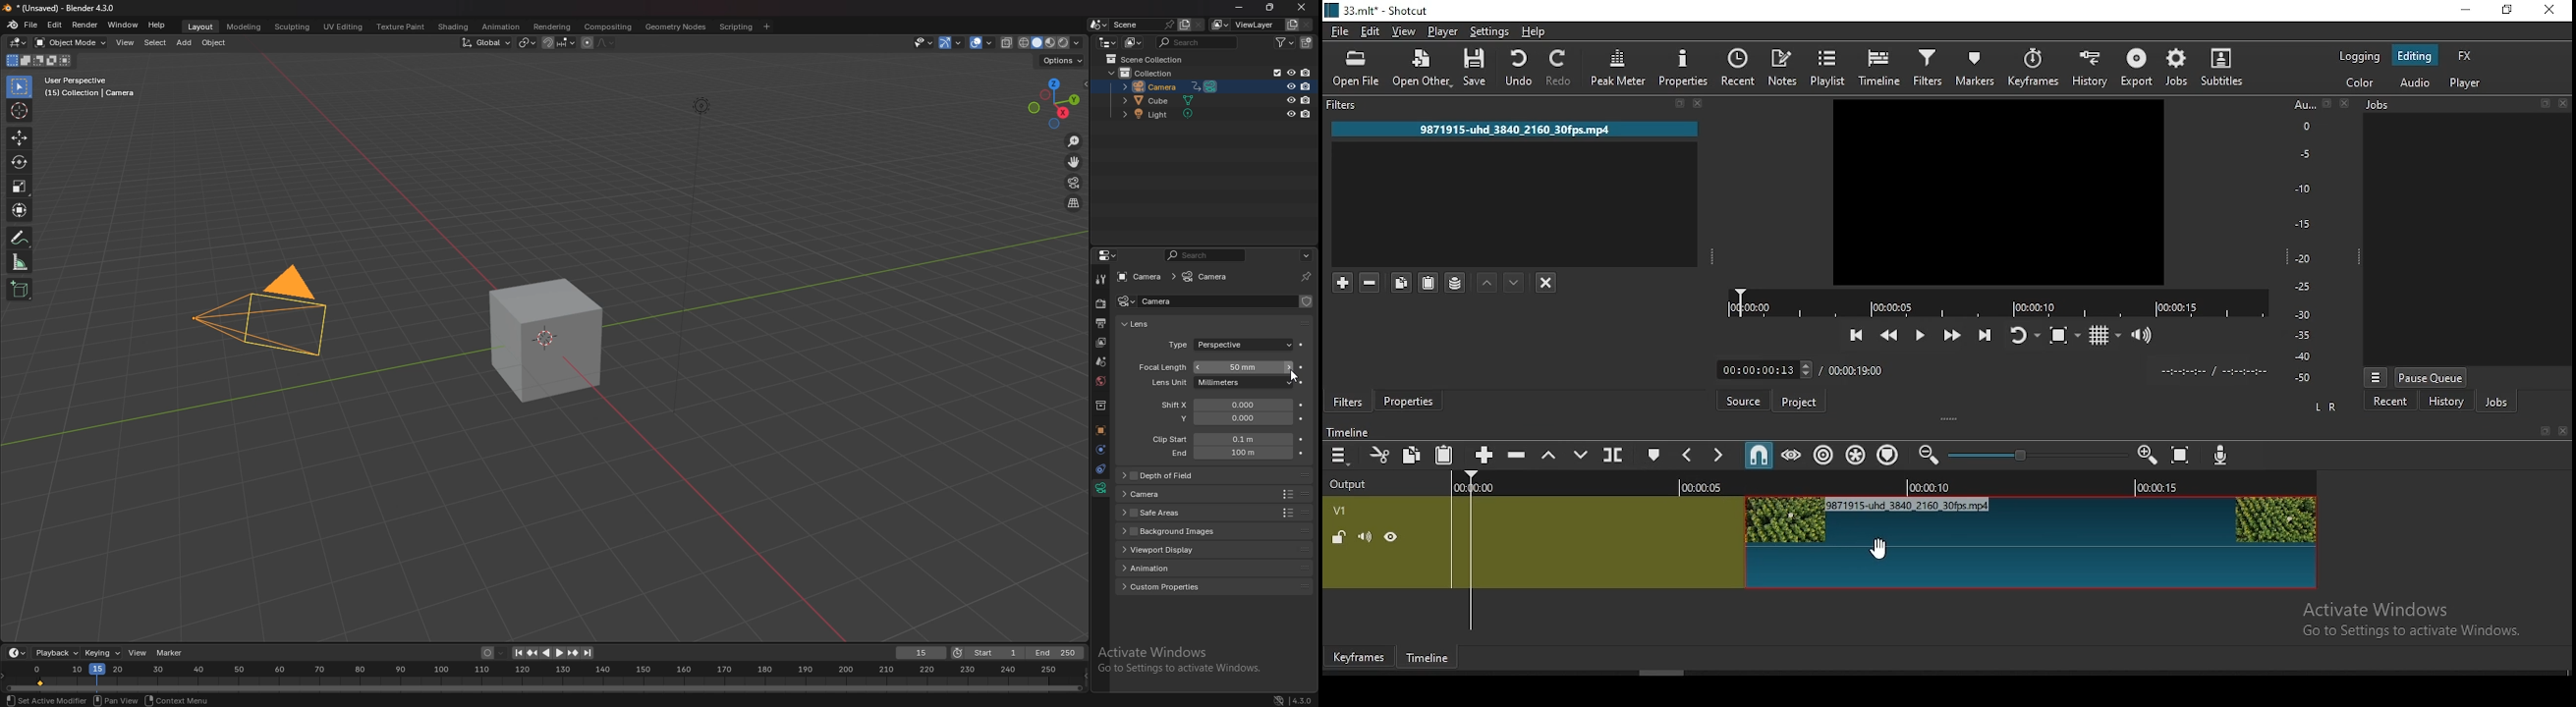 This screenshot has height=728, width=2576. Describe the element at coordinates (2183, 457) in the screenshot. I see `zoom timeline to fit` at that location.